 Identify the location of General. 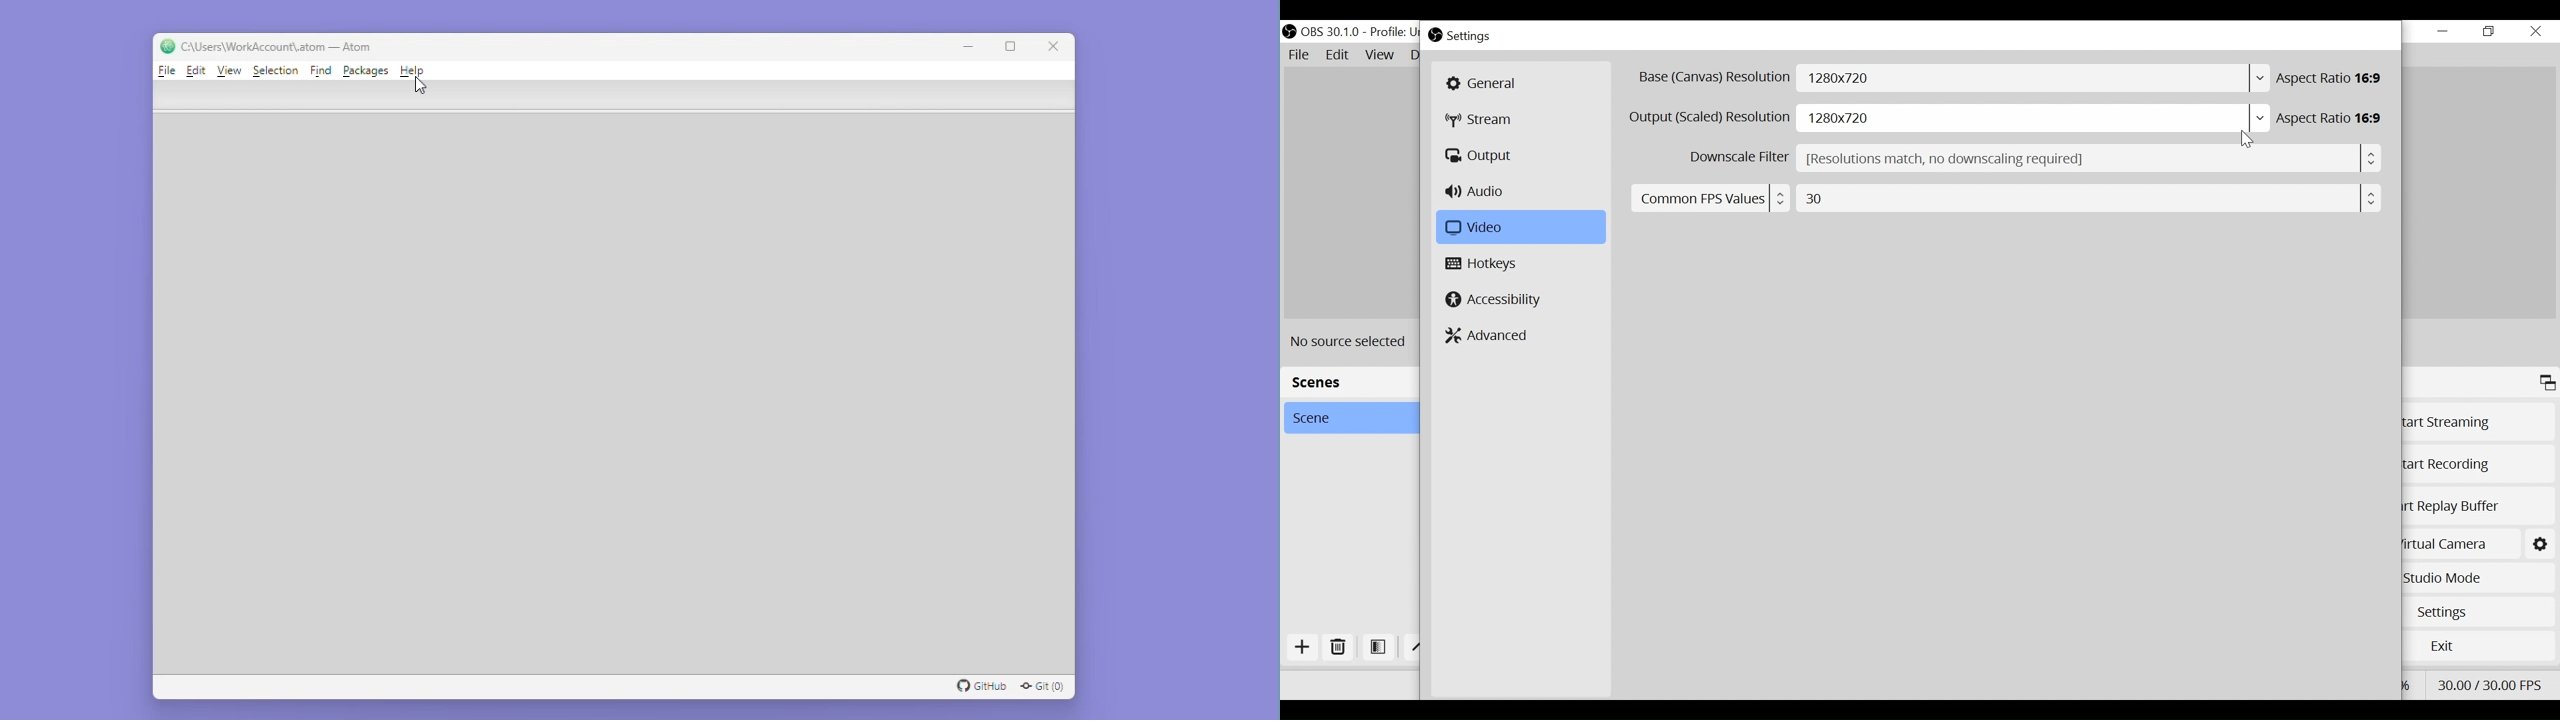
(1519, 83).